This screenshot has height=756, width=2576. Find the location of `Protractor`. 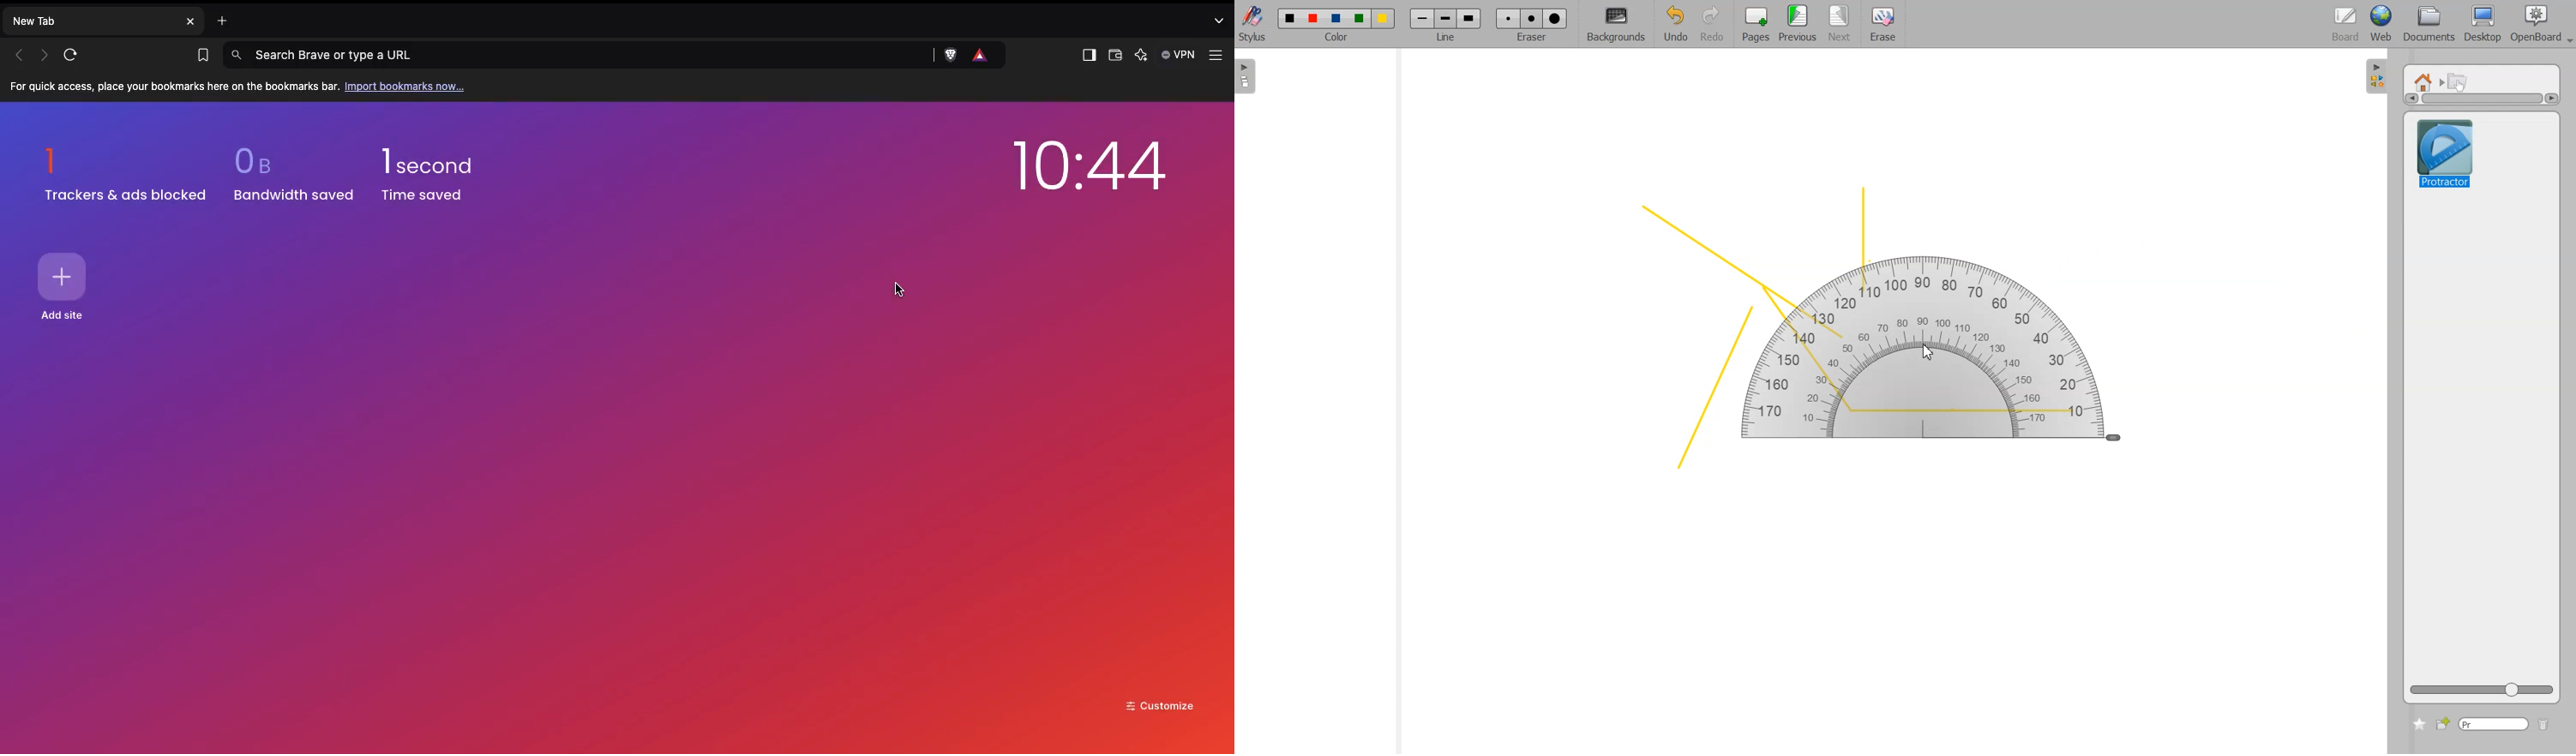

Protractor is located at coordinates (2445, 151).